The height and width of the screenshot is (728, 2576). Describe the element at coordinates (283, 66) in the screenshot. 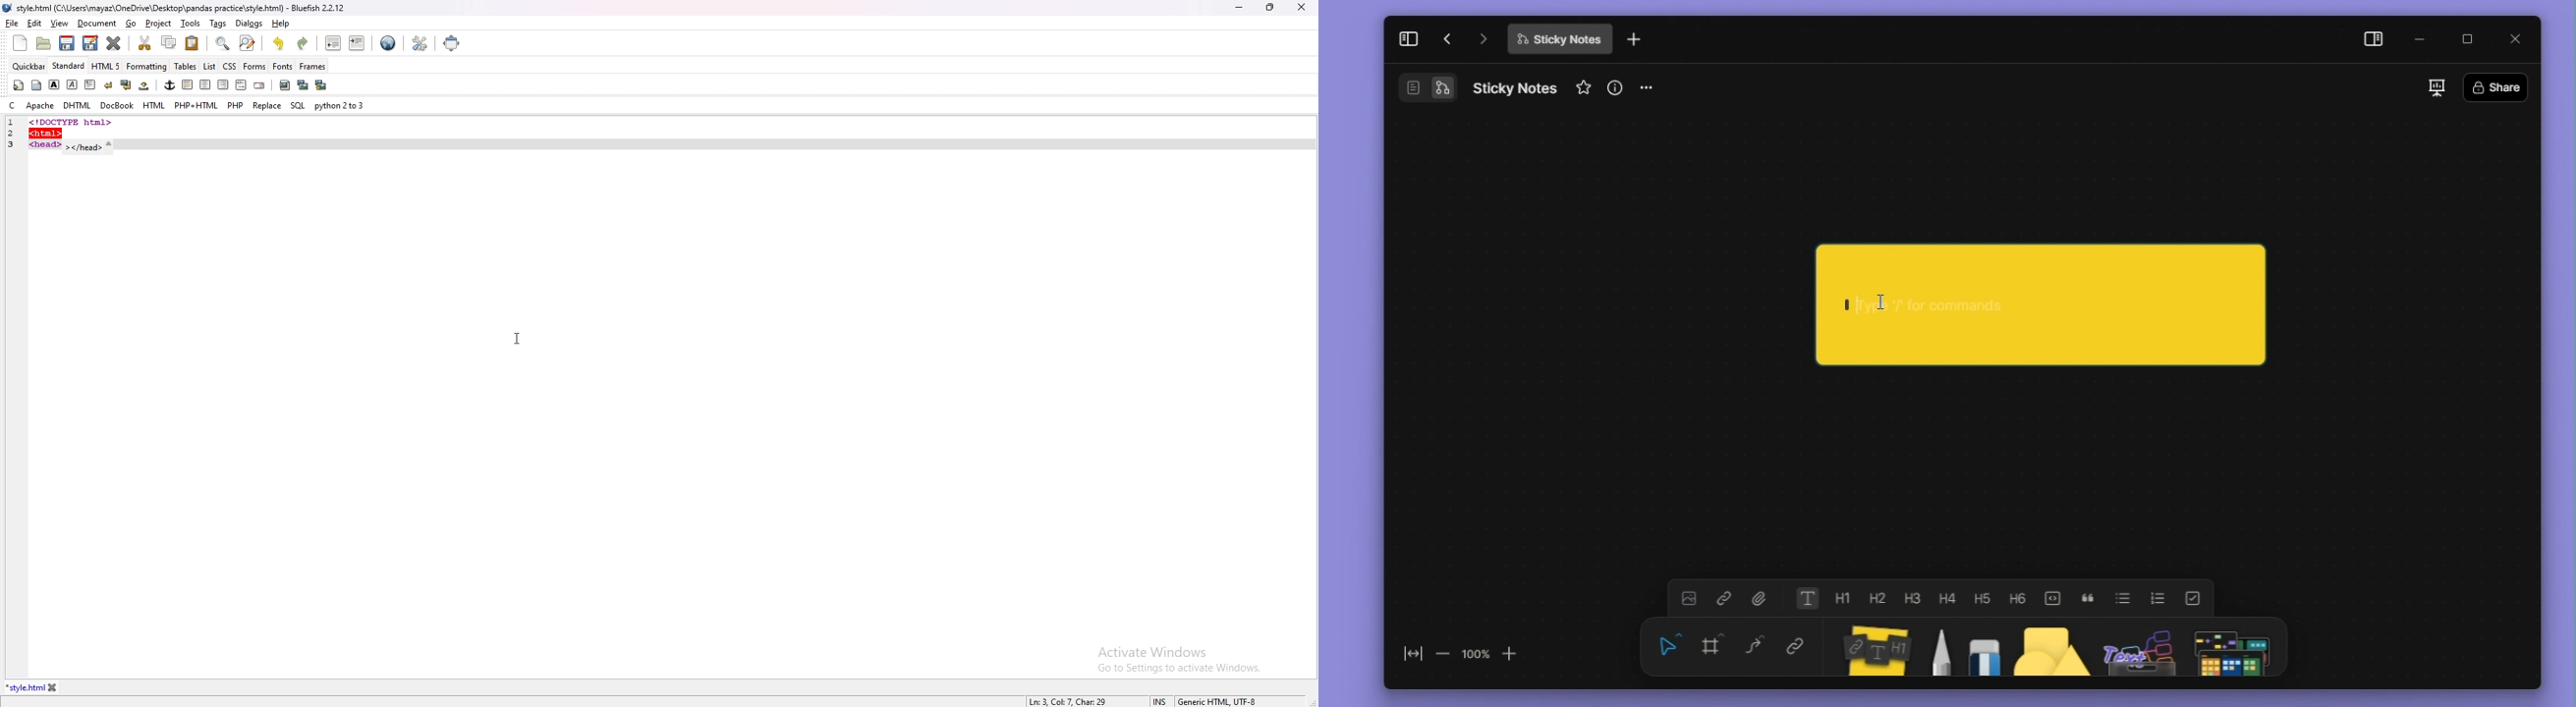

I see `fonts` at that location.